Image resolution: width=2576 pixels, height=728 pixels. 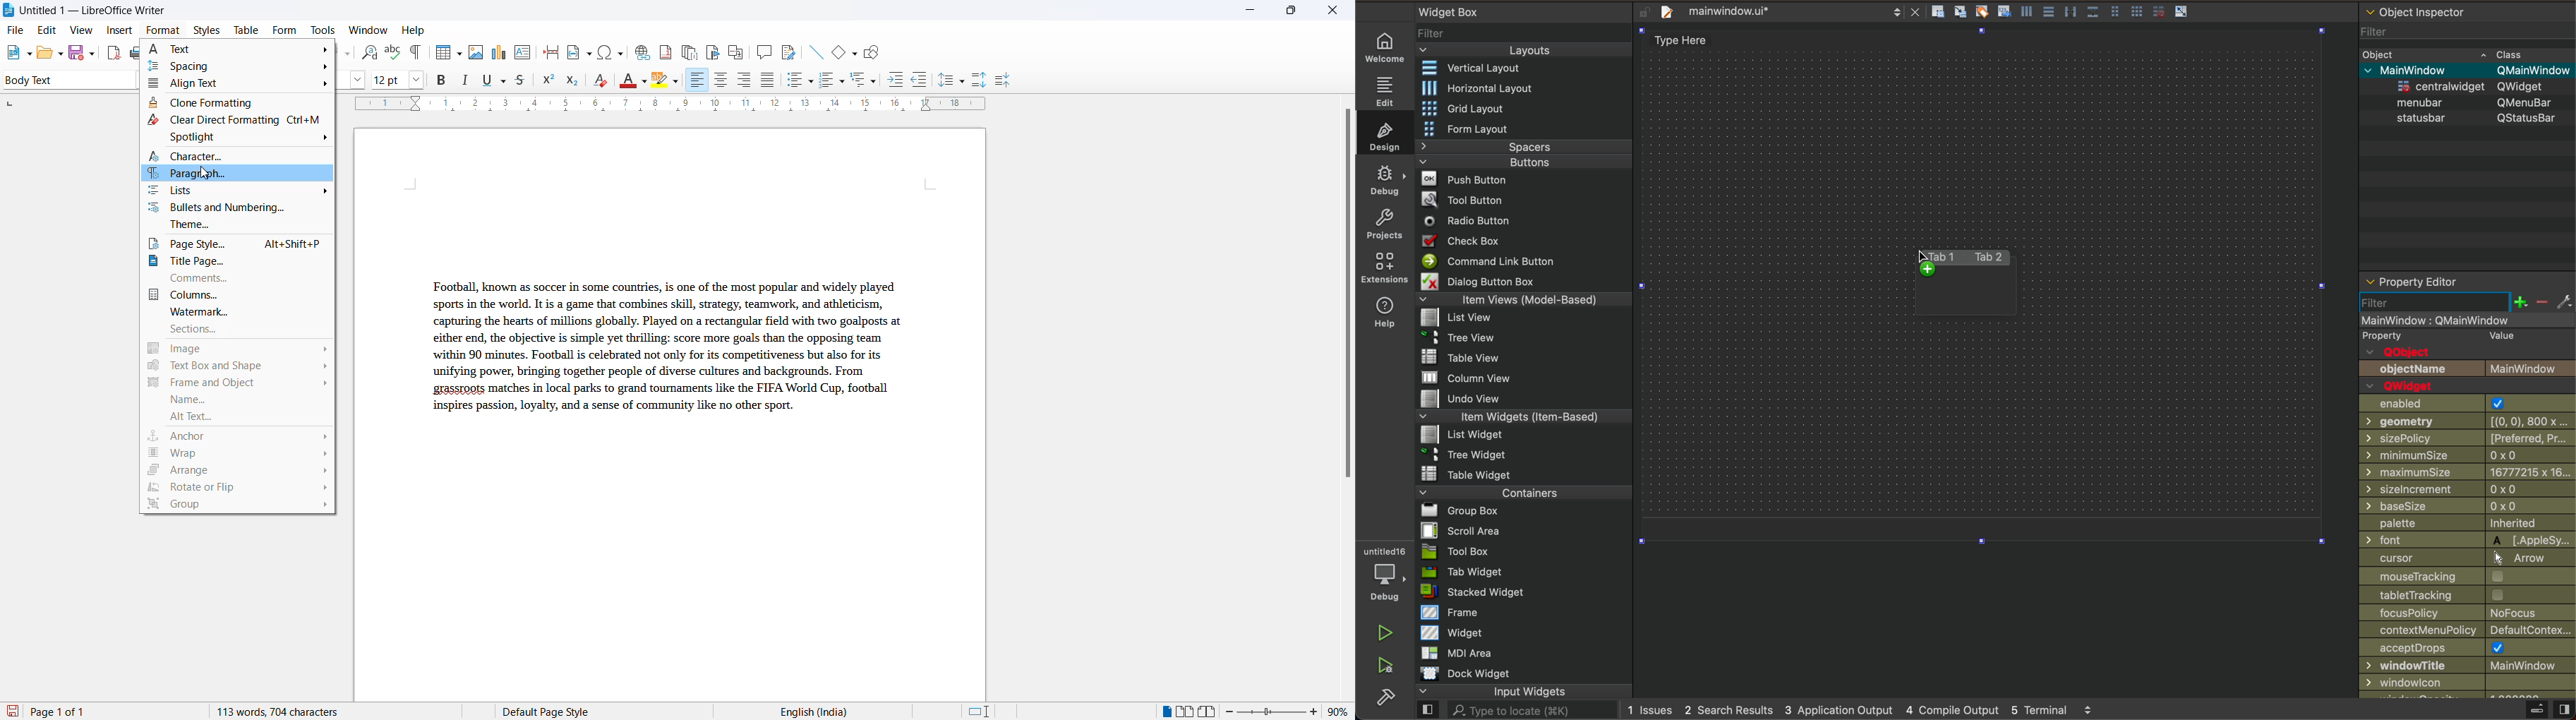 What do you see at coordinates (361, 81) in the screenshot?
I see `font name options` at bounding box center [361, 81].